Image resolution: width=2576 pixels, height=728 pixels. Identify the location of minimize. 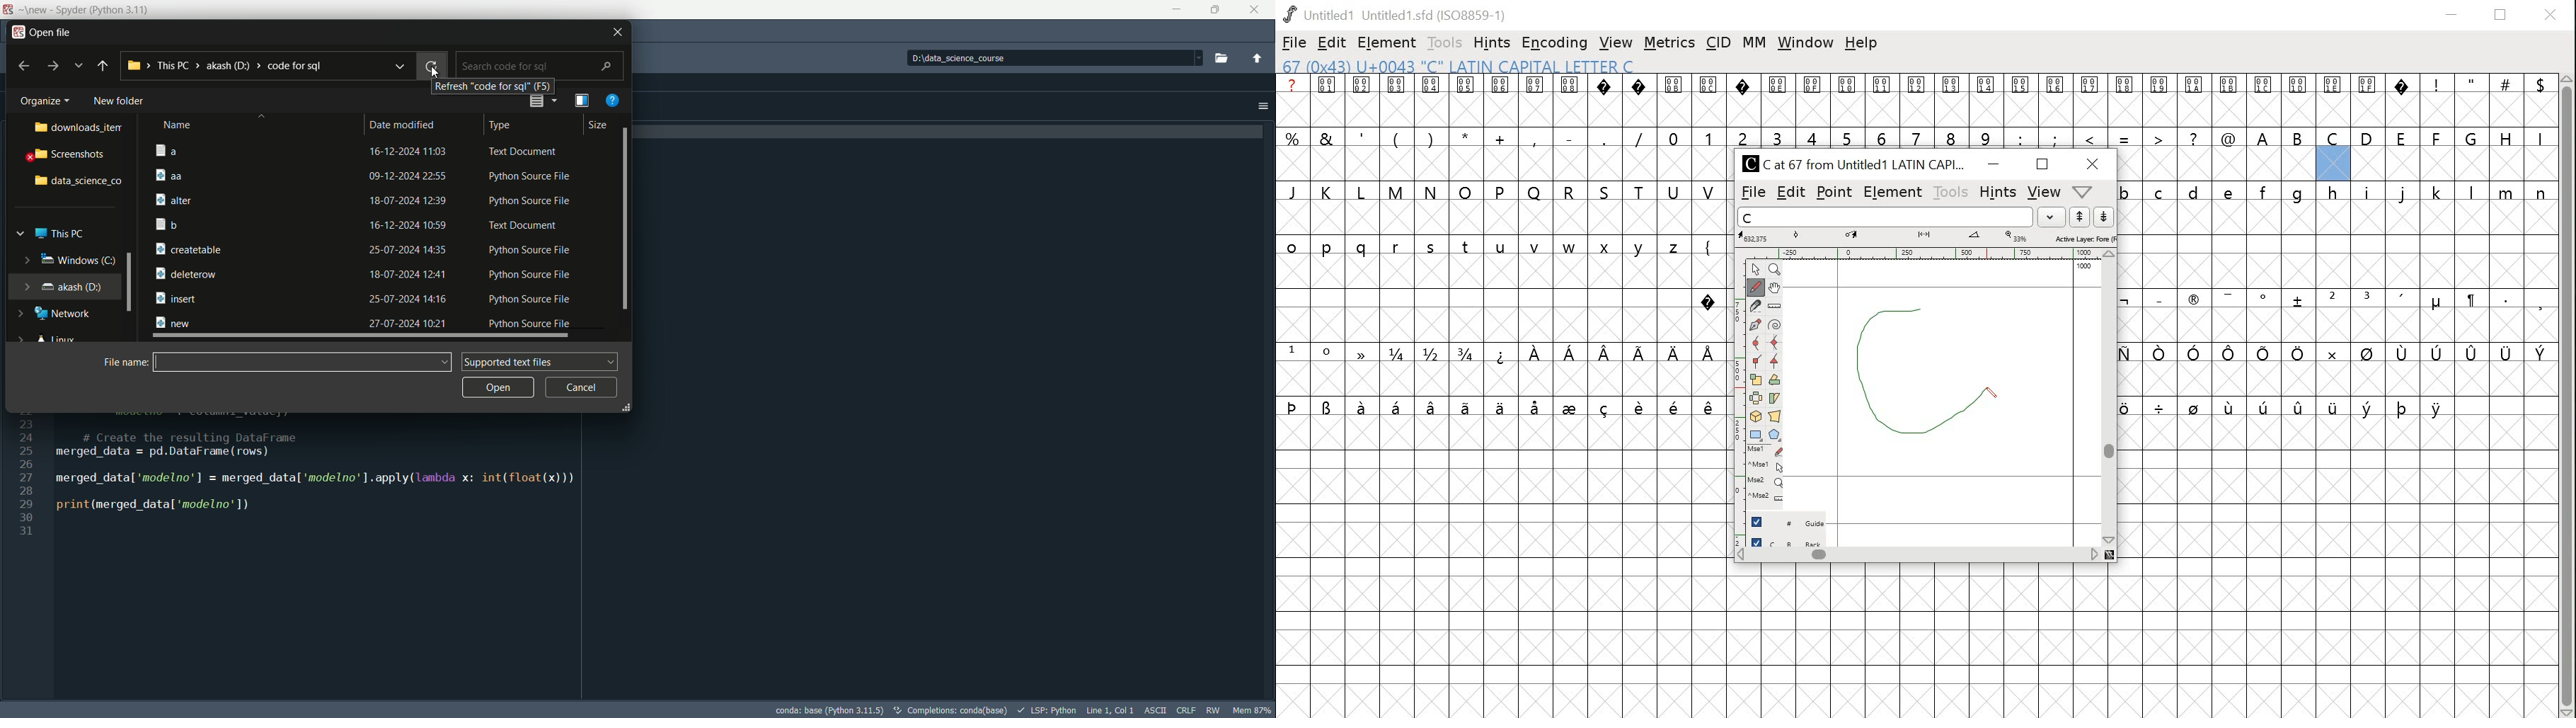
(1177, 10).